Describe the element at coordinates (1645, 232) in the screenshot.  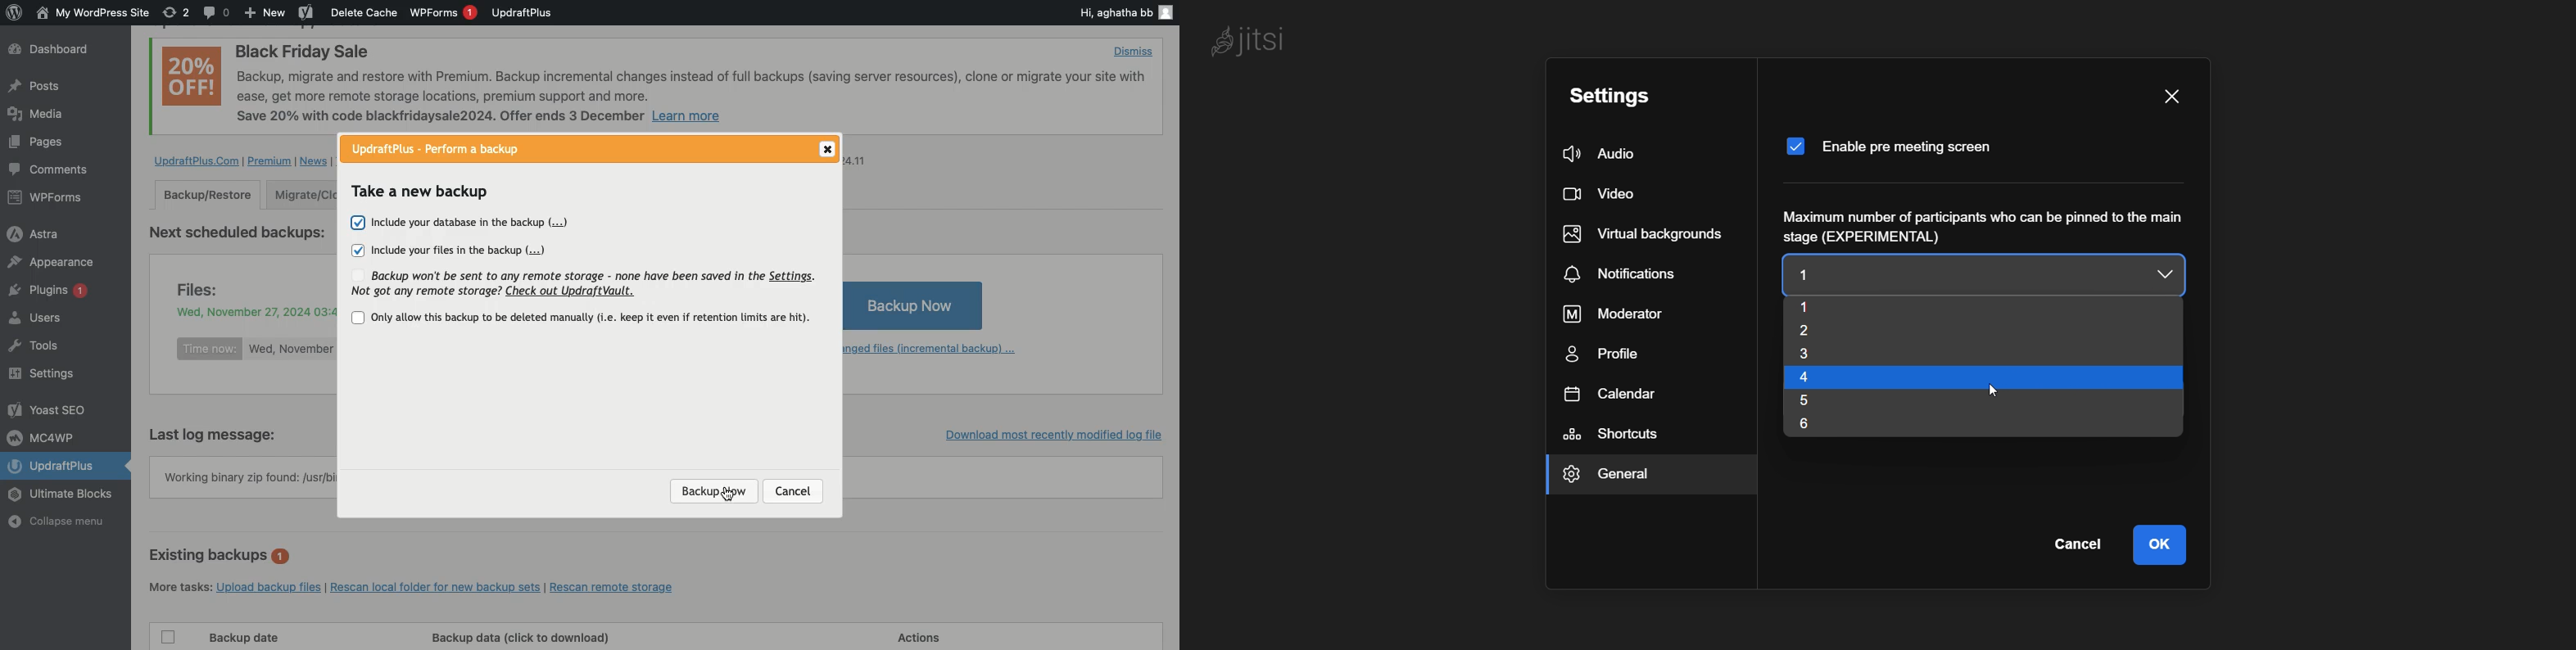
I see `virtual background` at that location.